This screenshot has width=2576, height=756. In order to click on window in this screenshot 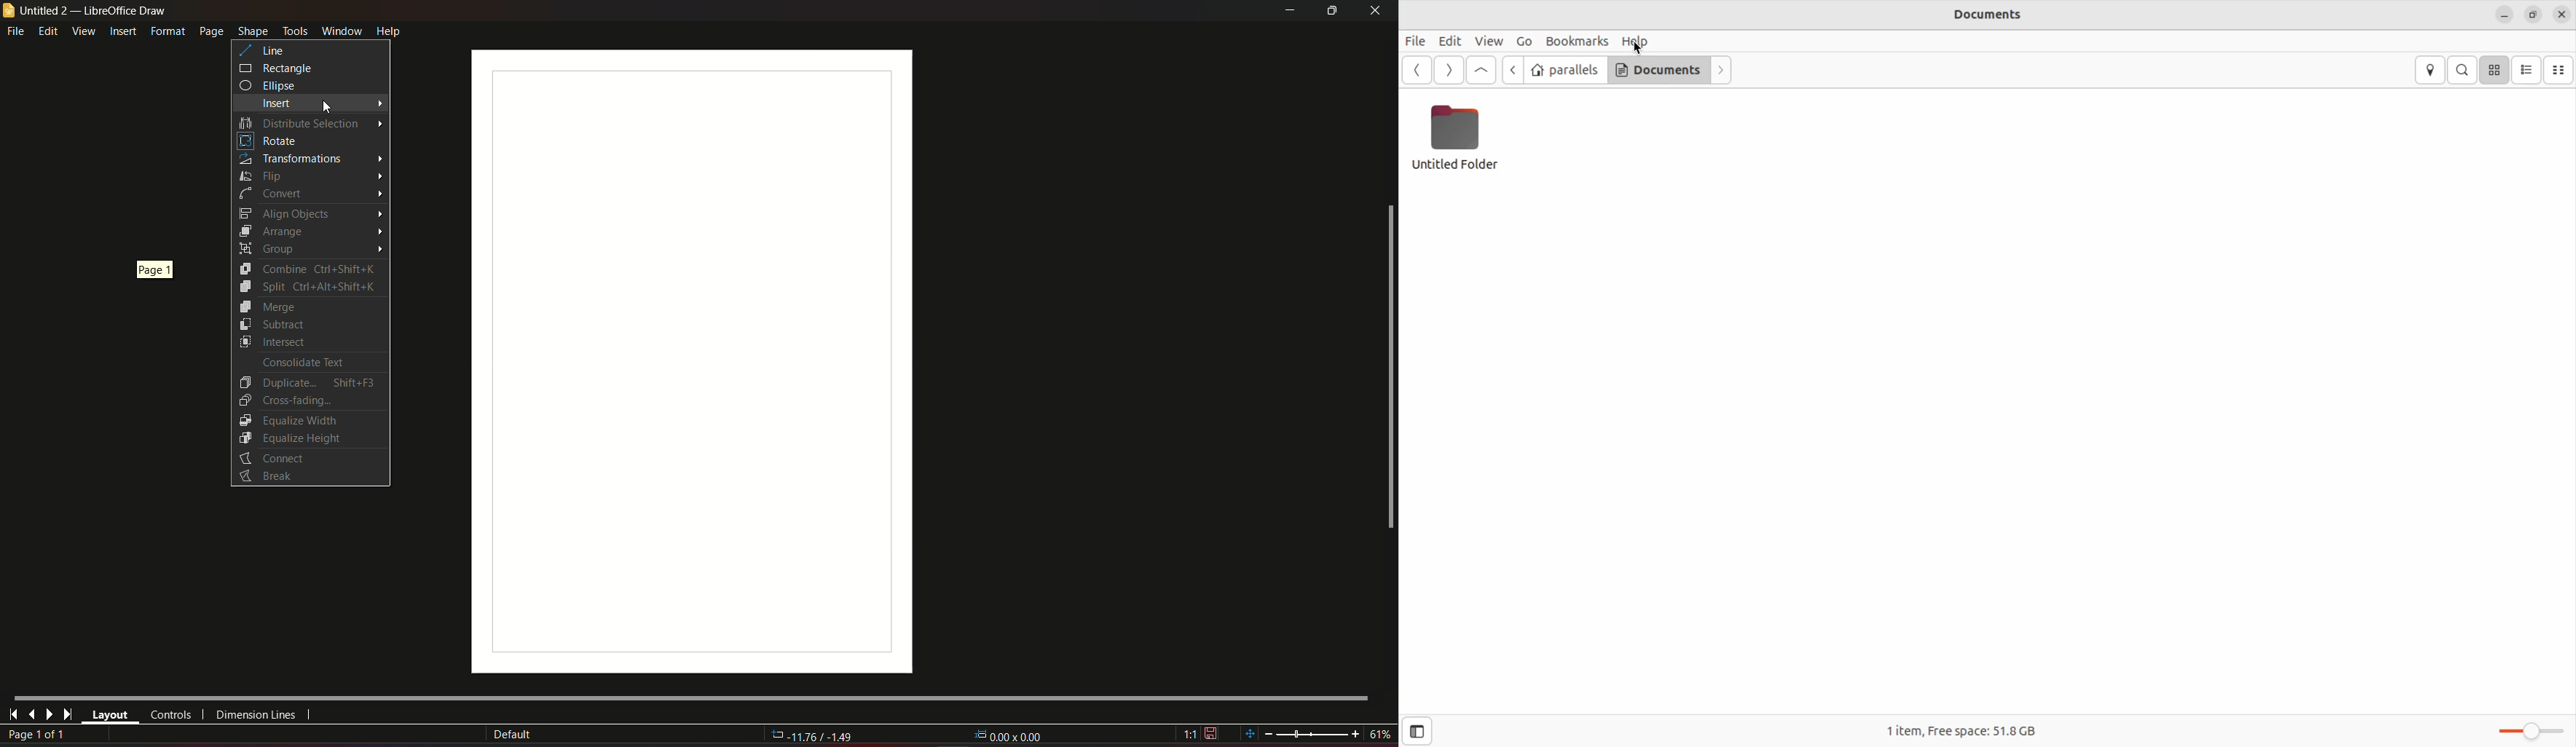, I will do `click(340, 28)`.